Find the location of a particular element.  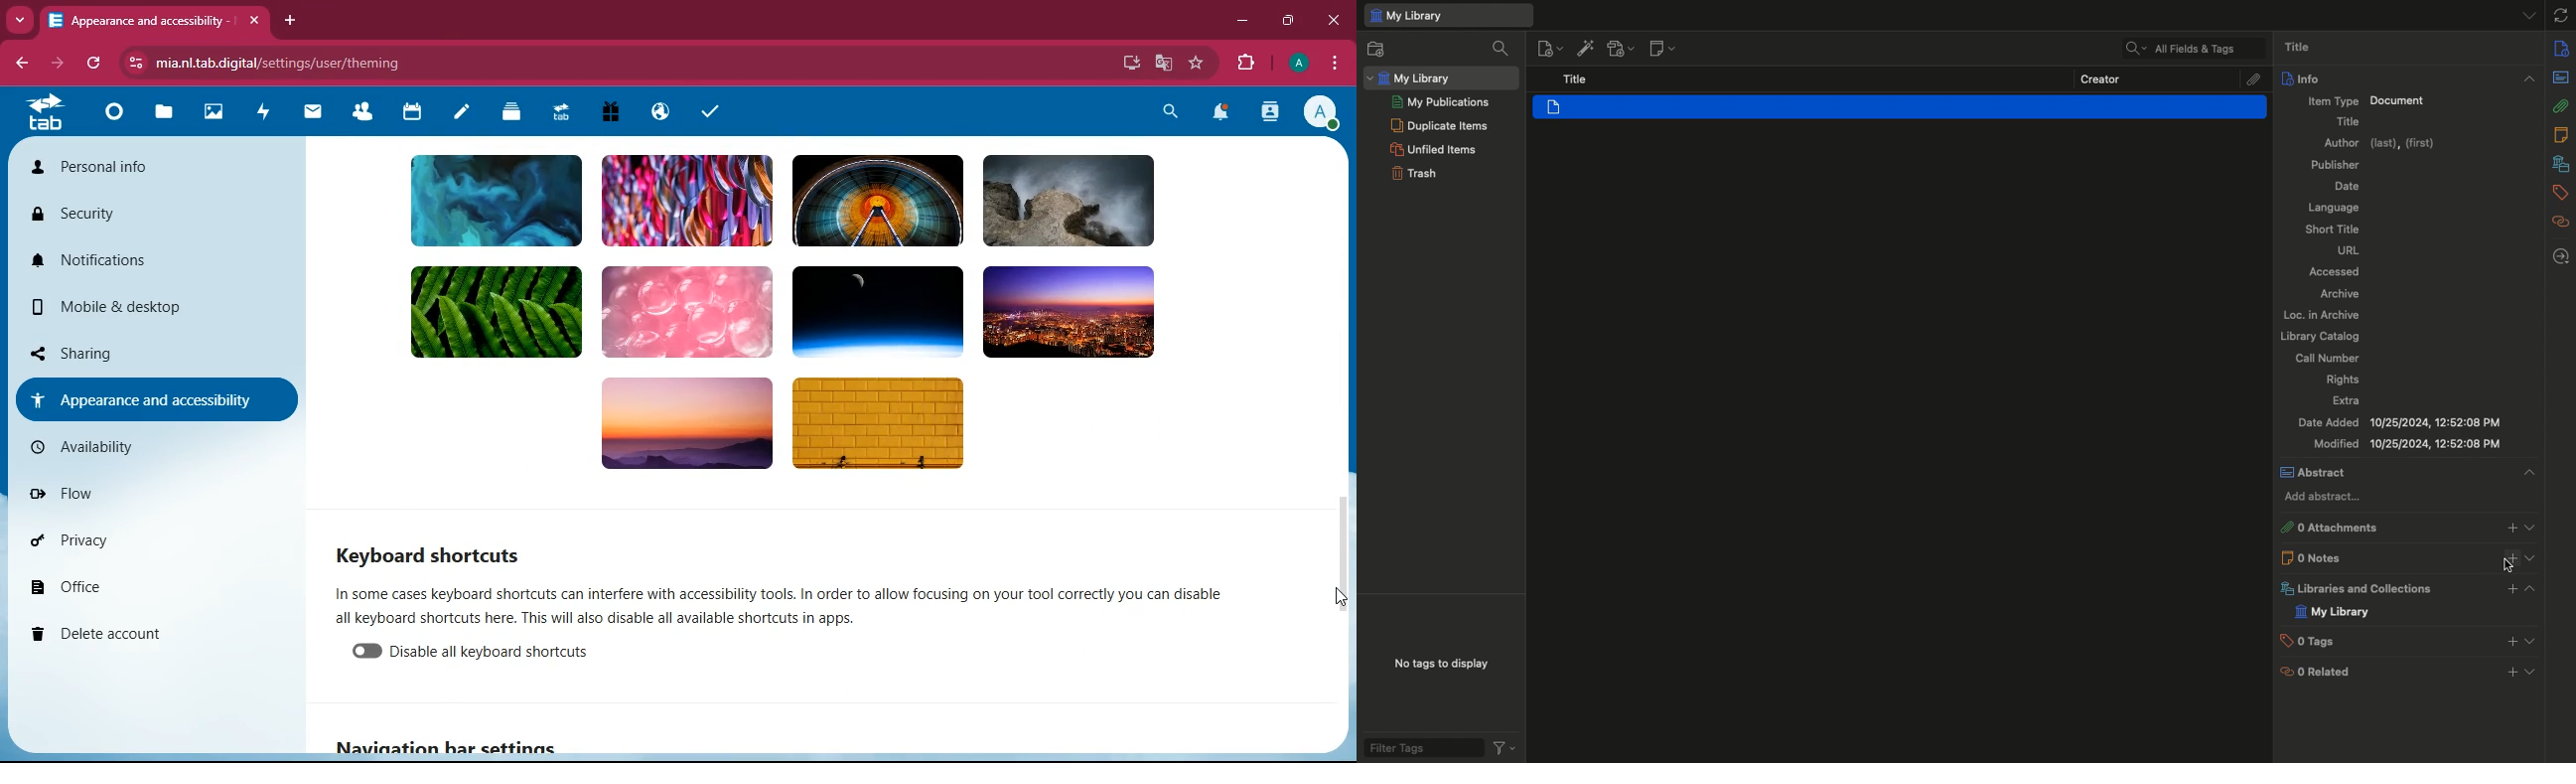

Title is located at coordinates (2351, 121).